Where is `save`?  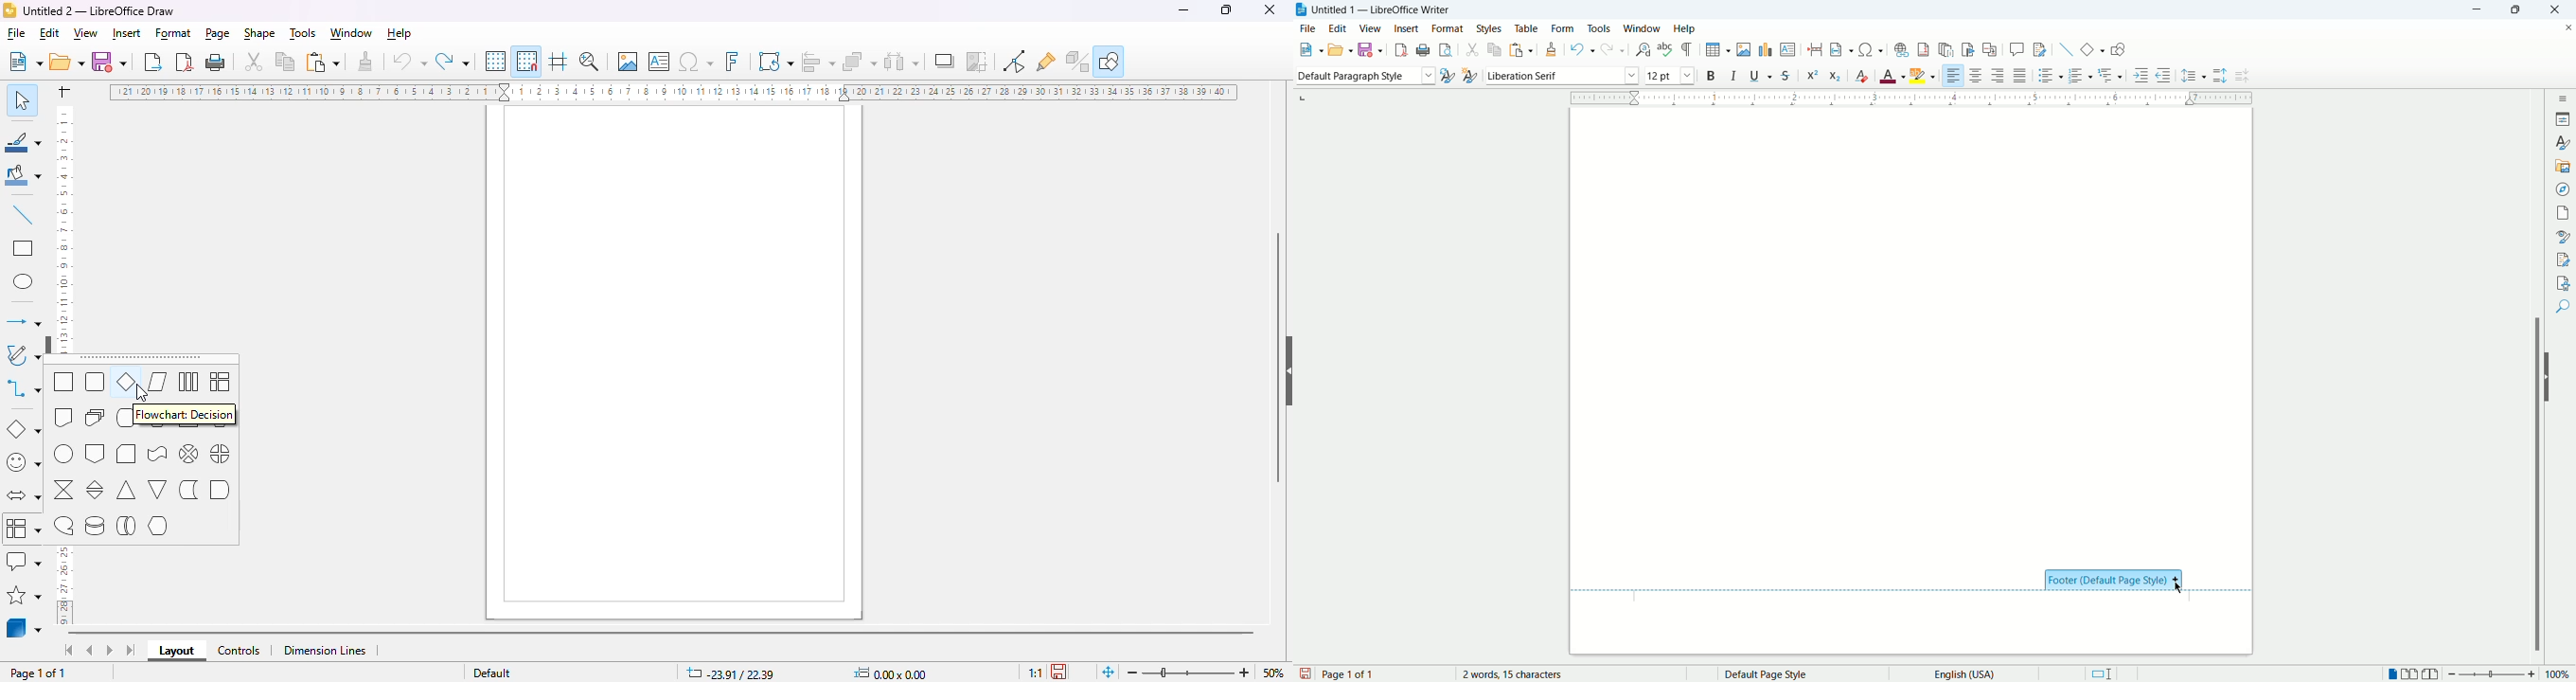 save is located at coordinates (112, 62).